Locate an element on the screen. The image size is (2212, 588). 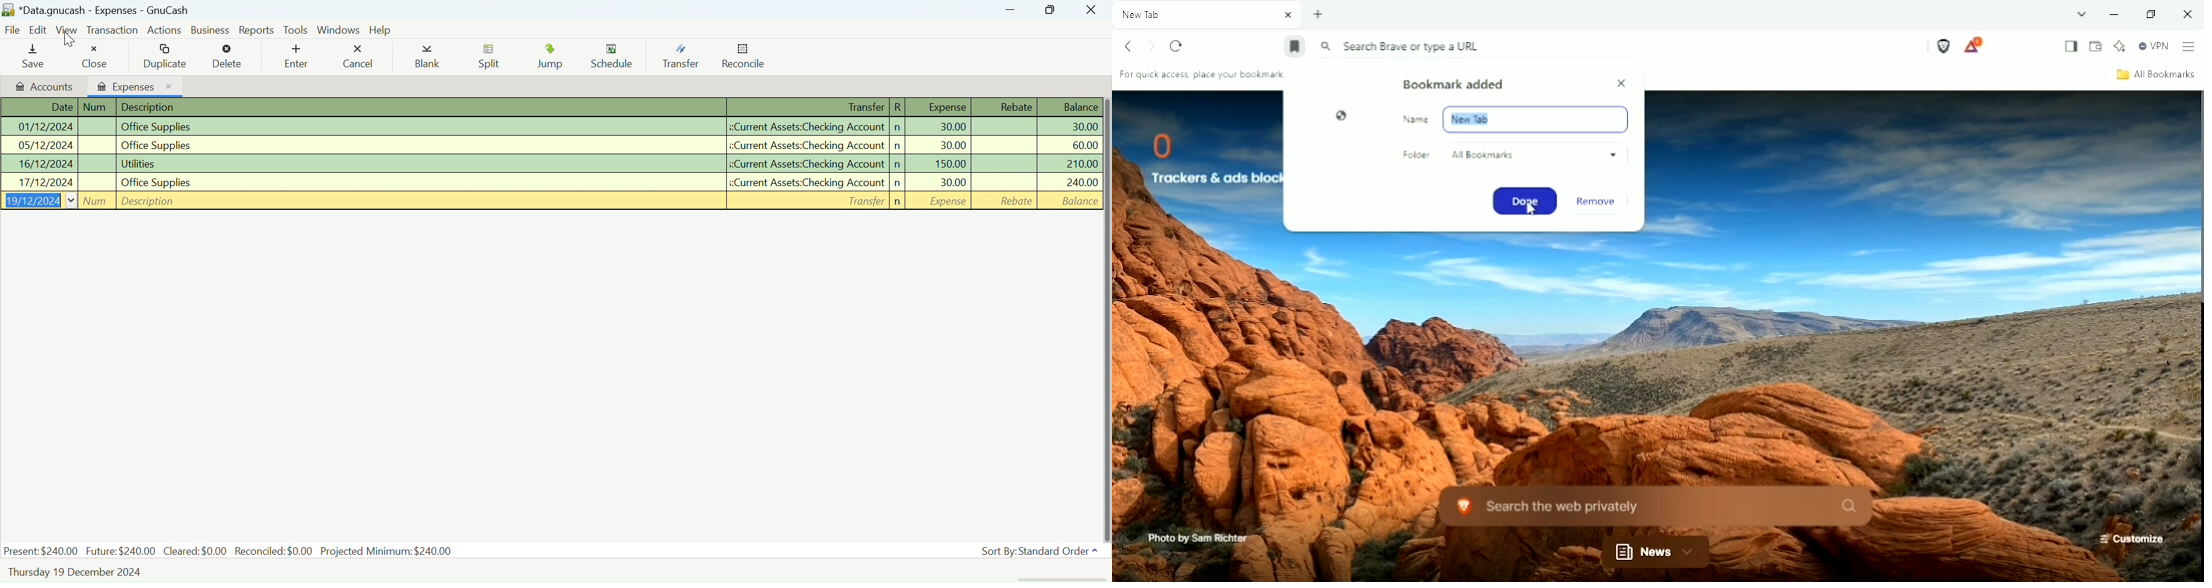
Restore down is located at coordinates (2154, 14).